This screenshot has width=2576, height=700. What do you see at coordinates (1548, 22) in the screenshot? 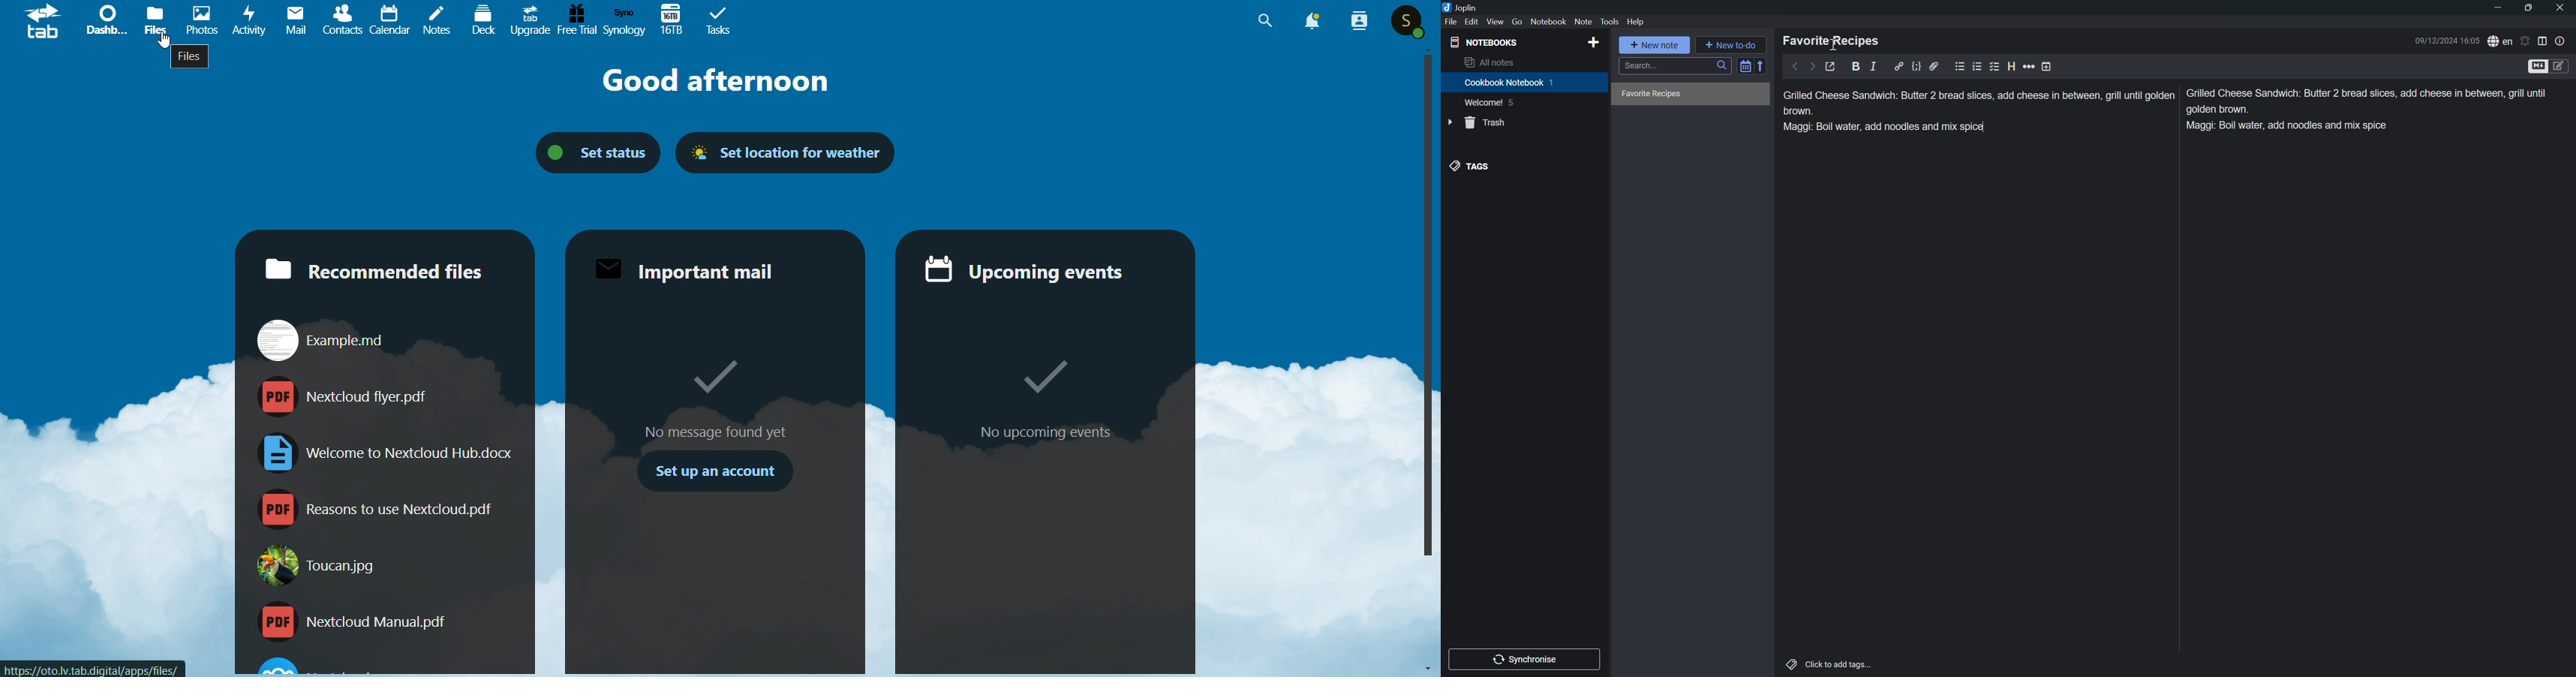
I see `Notebook` at bounding box center [1548, 22].